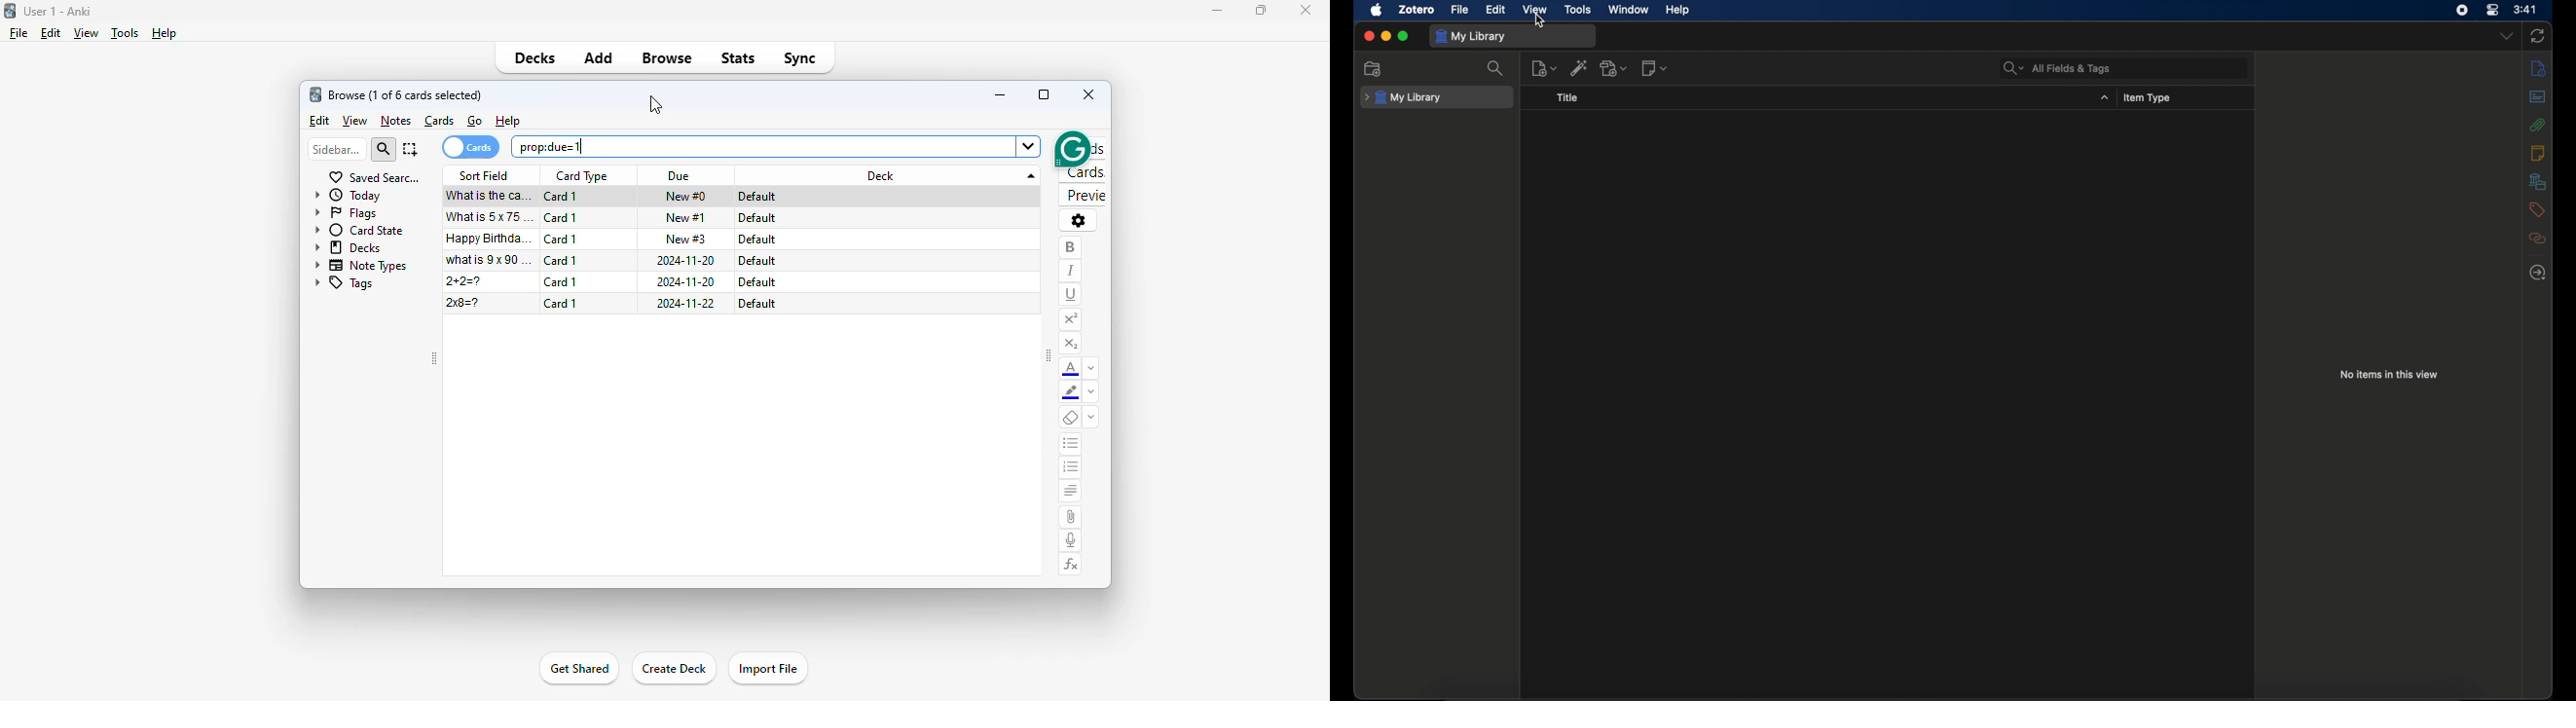 Image resolution: width=2576 pixels, height=728 pixels. What do you see at coordinates (2389, 375) in the screenshot?
I see `no items in this view` at bounding box center [2389, 375].